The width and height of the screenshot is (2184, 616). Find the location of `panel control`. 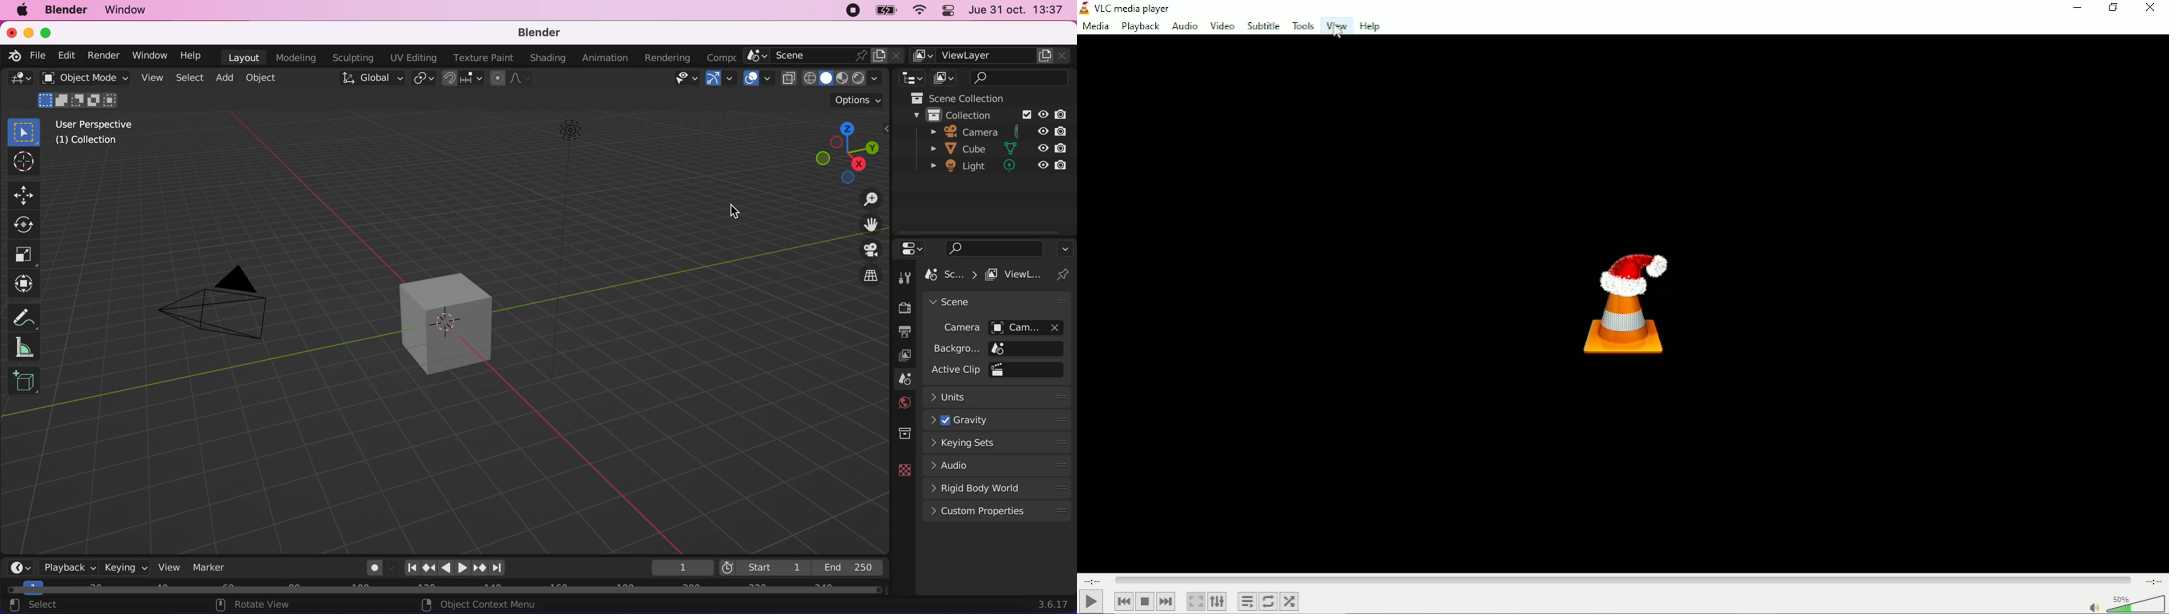

panel control is located at coordinates (949, 11).